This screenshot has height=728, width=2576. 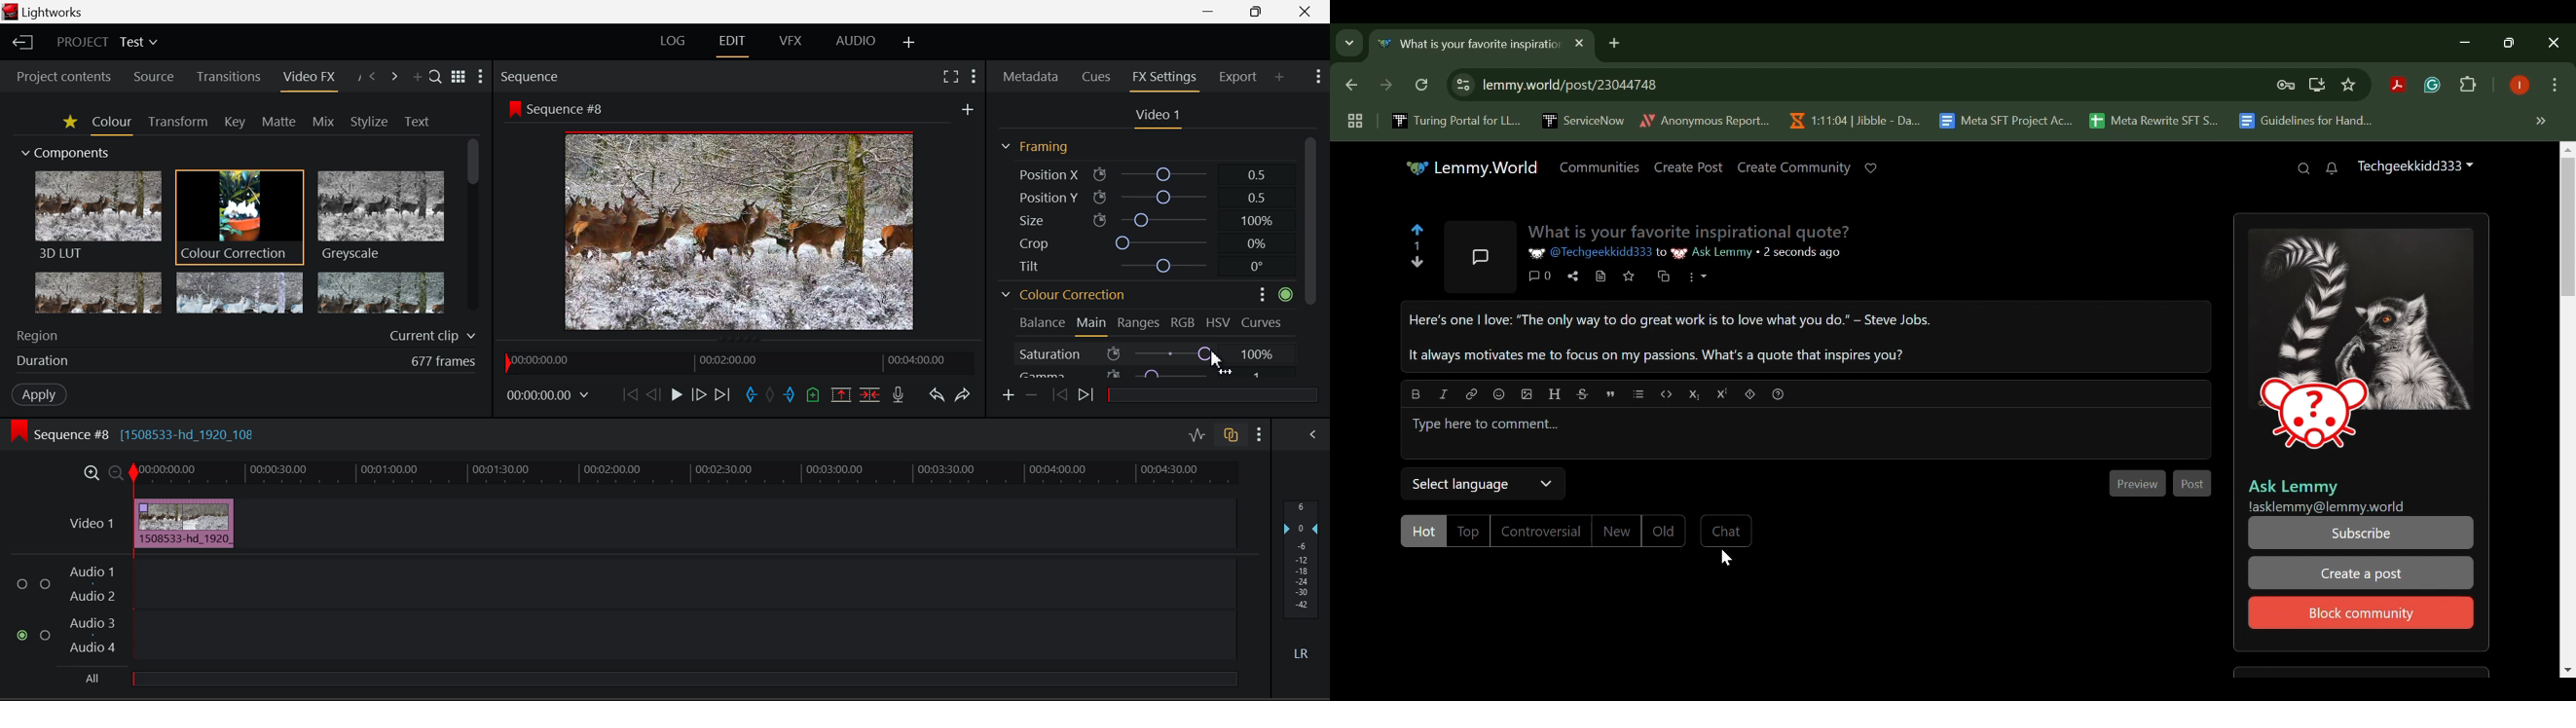 I want to click on VFX, so click(x=790, y=42).